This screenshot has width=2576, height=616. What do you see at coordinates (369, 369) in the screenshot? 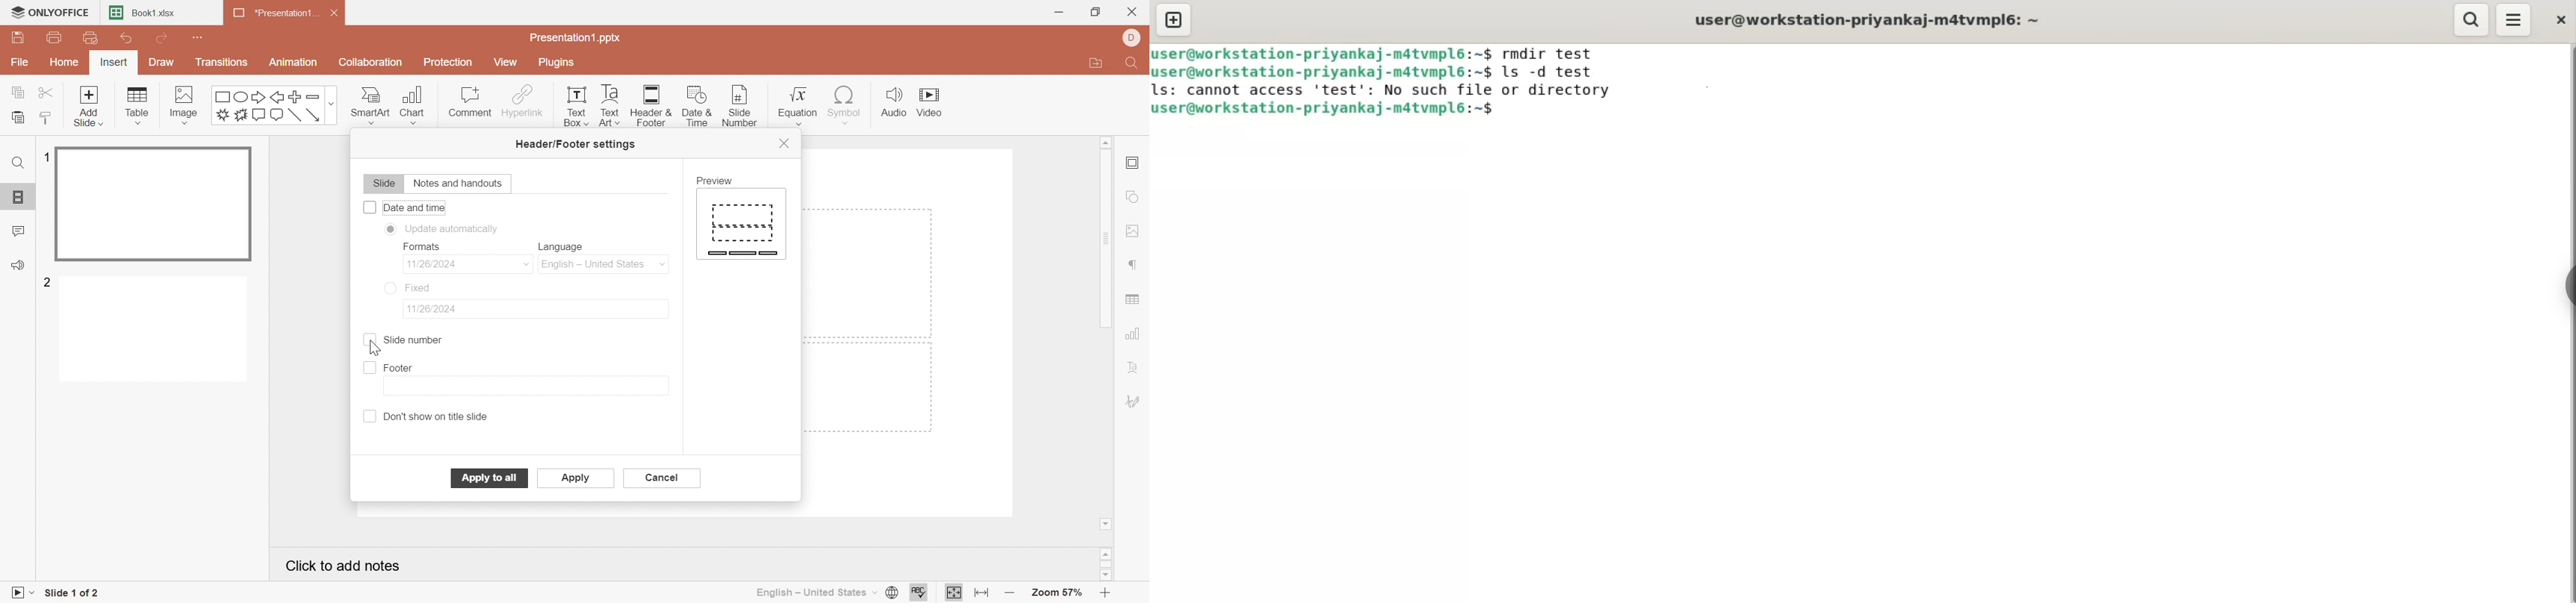
I see `Checkbox` at bounding box center [369, 369].